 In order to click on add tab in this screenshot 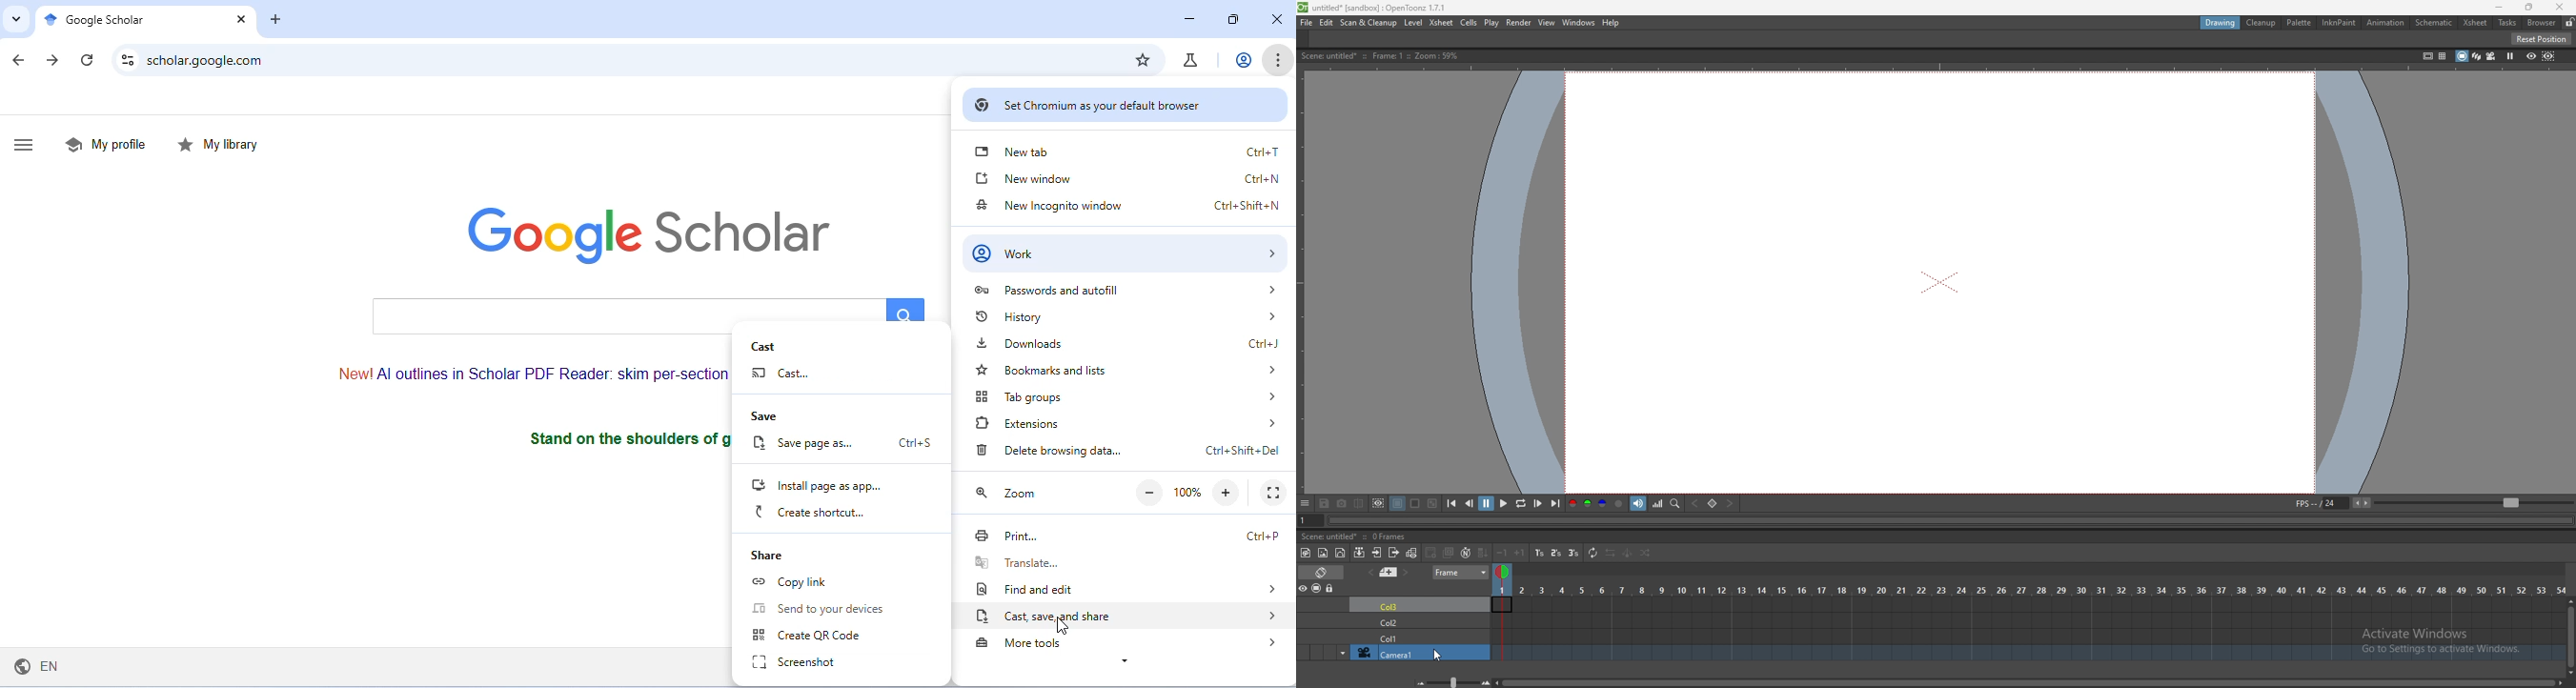, I will do `click(278, 21)`.